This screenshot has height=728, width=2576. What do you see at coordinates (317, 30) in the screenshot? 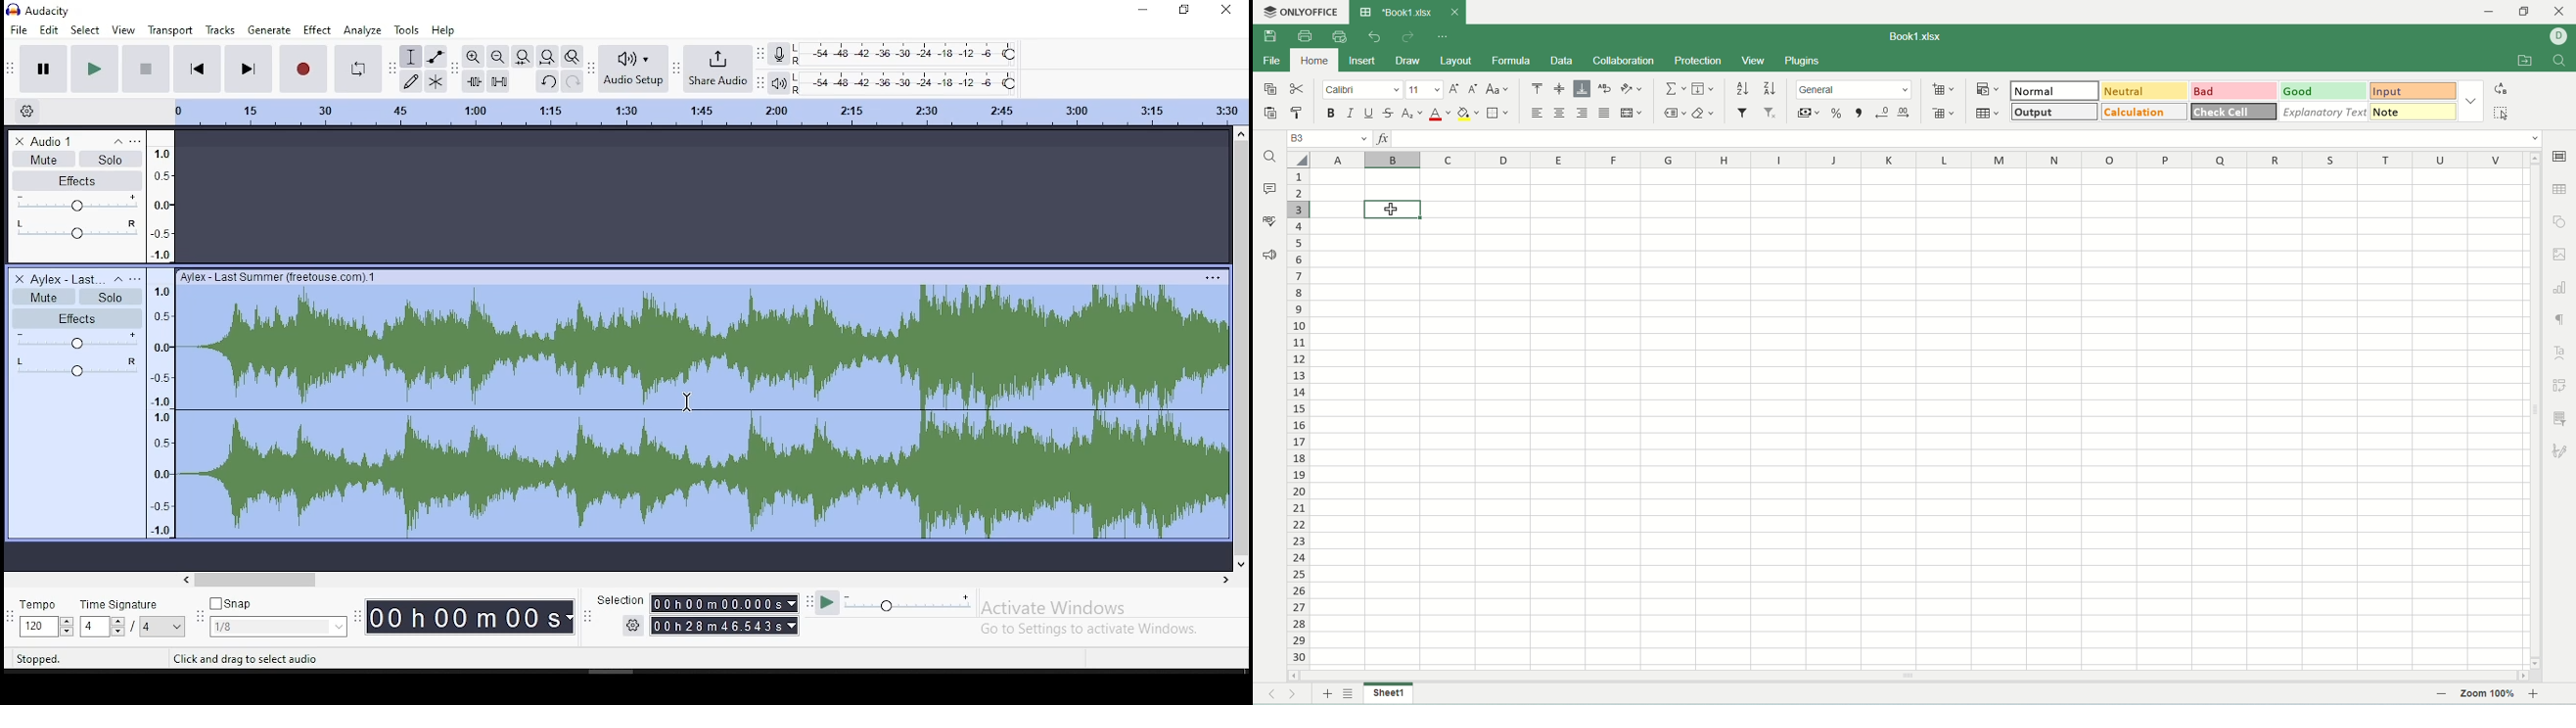
I see `effect` at bounding box center [317, 30].